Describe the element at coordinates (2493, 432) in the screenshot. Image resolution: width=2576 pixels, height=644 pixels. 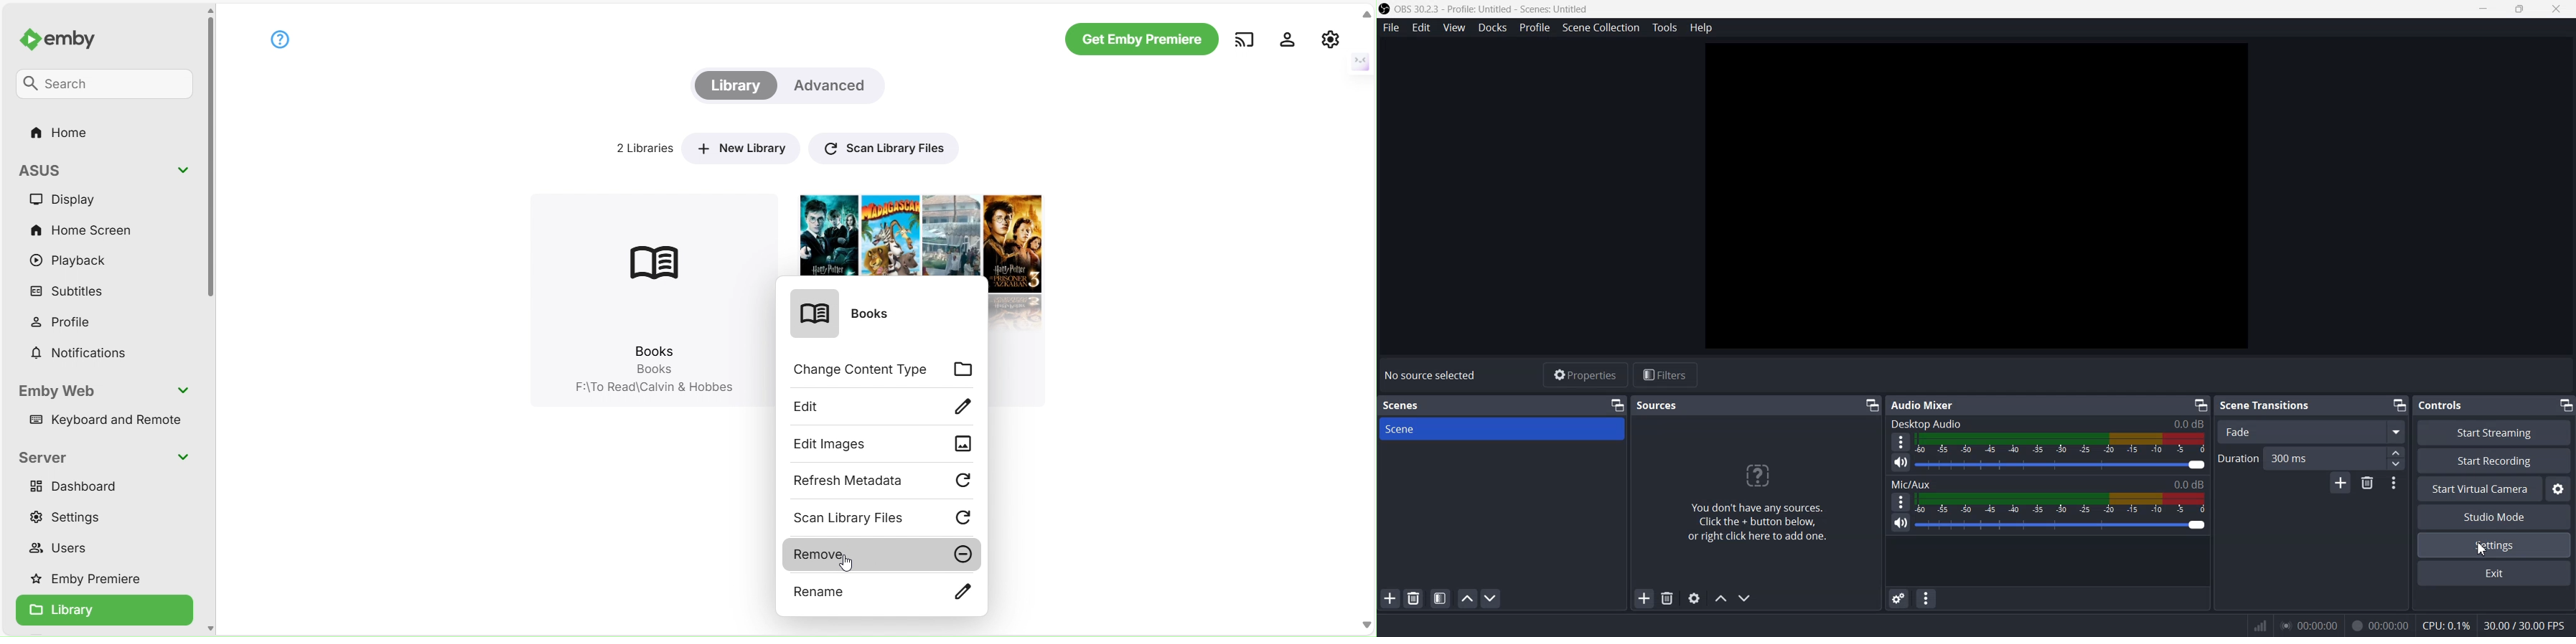
I see `Start Streaming` at that location.